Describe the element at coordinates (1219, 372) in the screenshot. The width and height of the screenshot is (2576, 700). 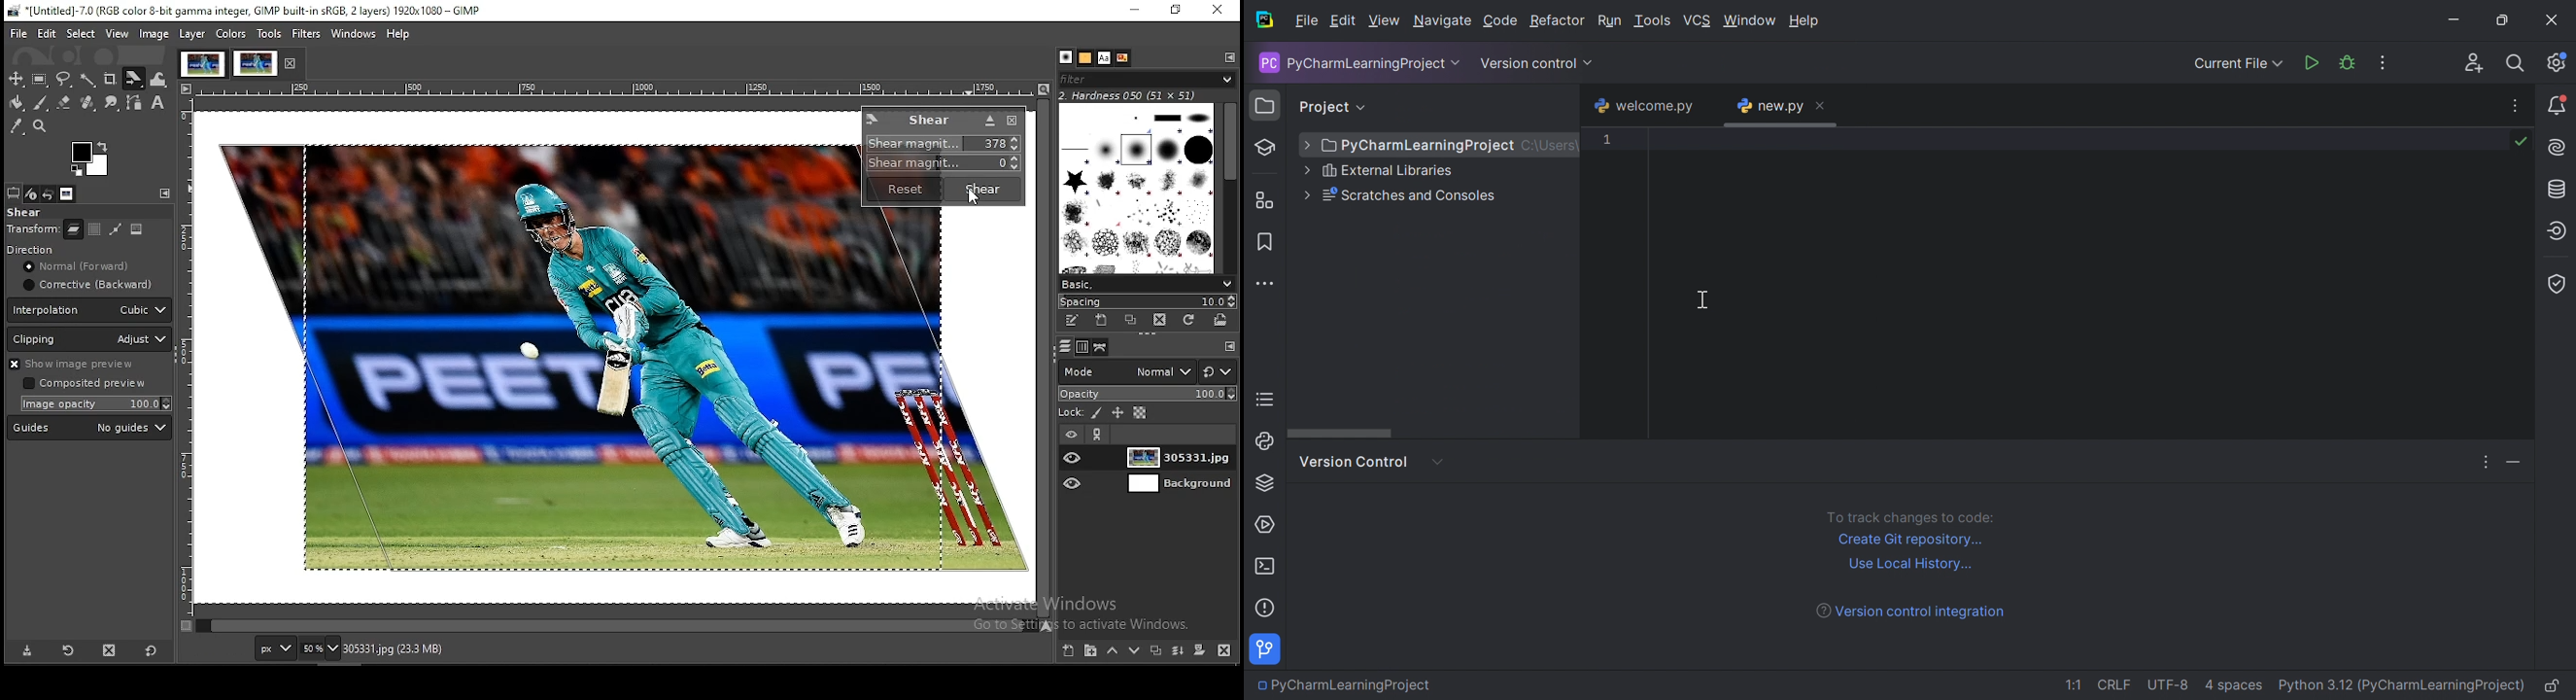
I see `switch between modes` at that location.